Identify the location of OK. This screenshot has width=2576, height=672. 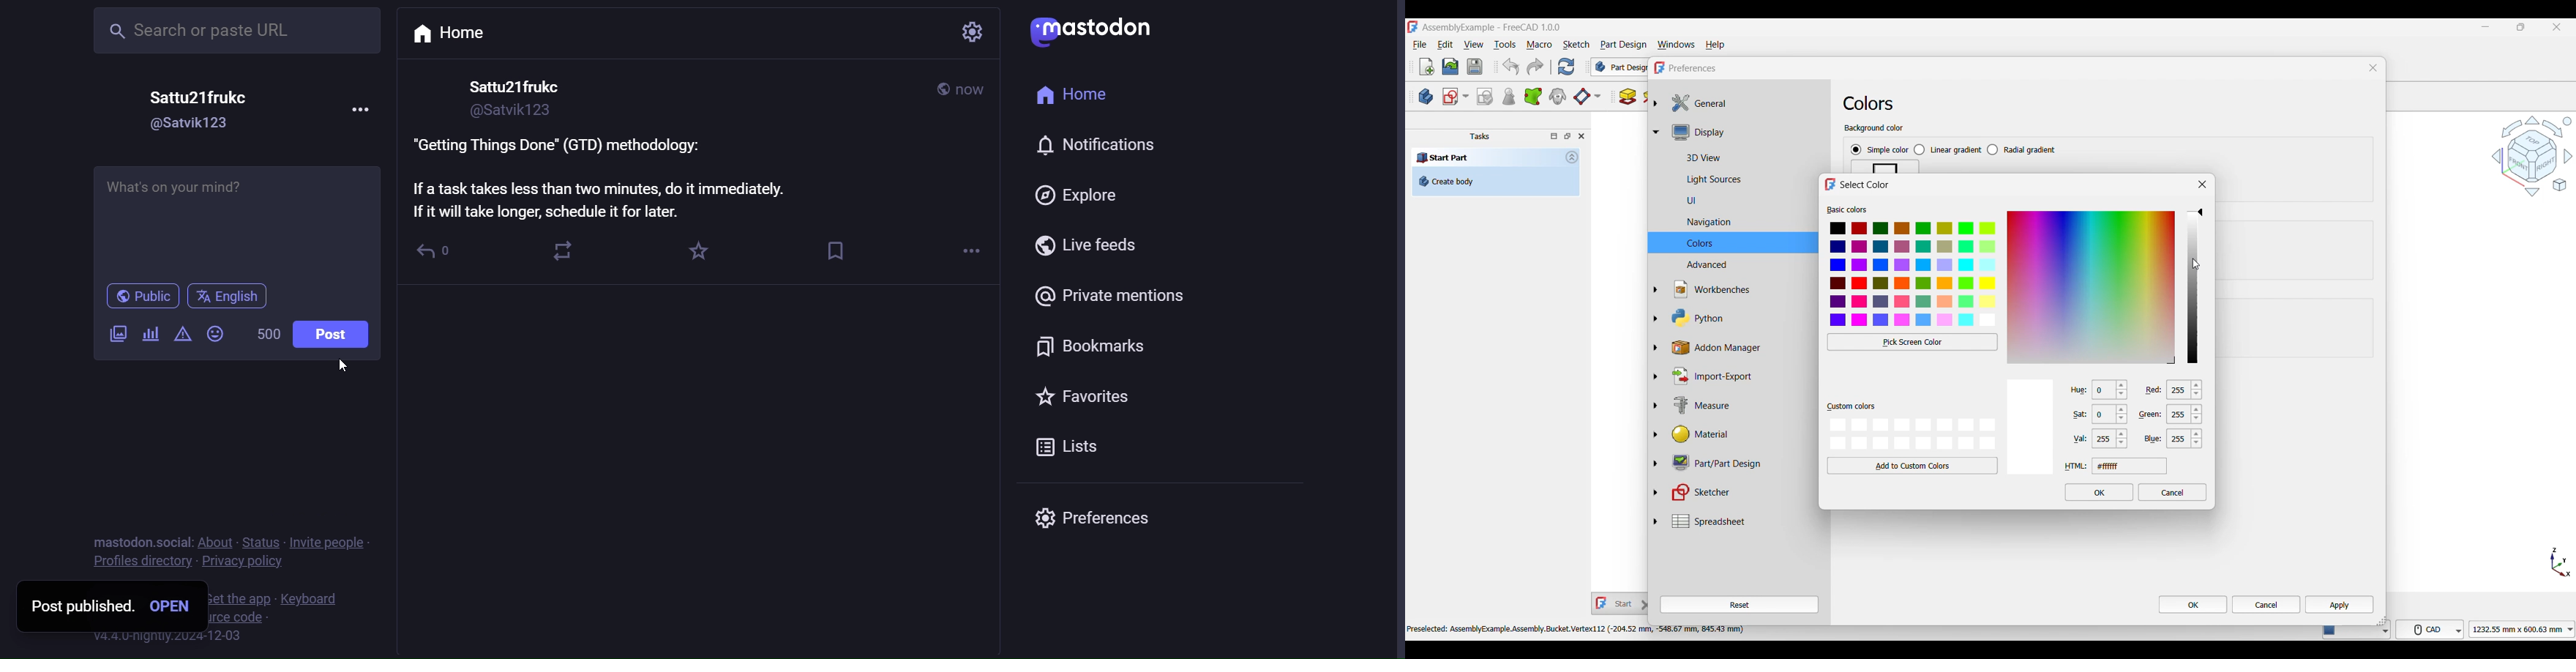
(2100, 492).